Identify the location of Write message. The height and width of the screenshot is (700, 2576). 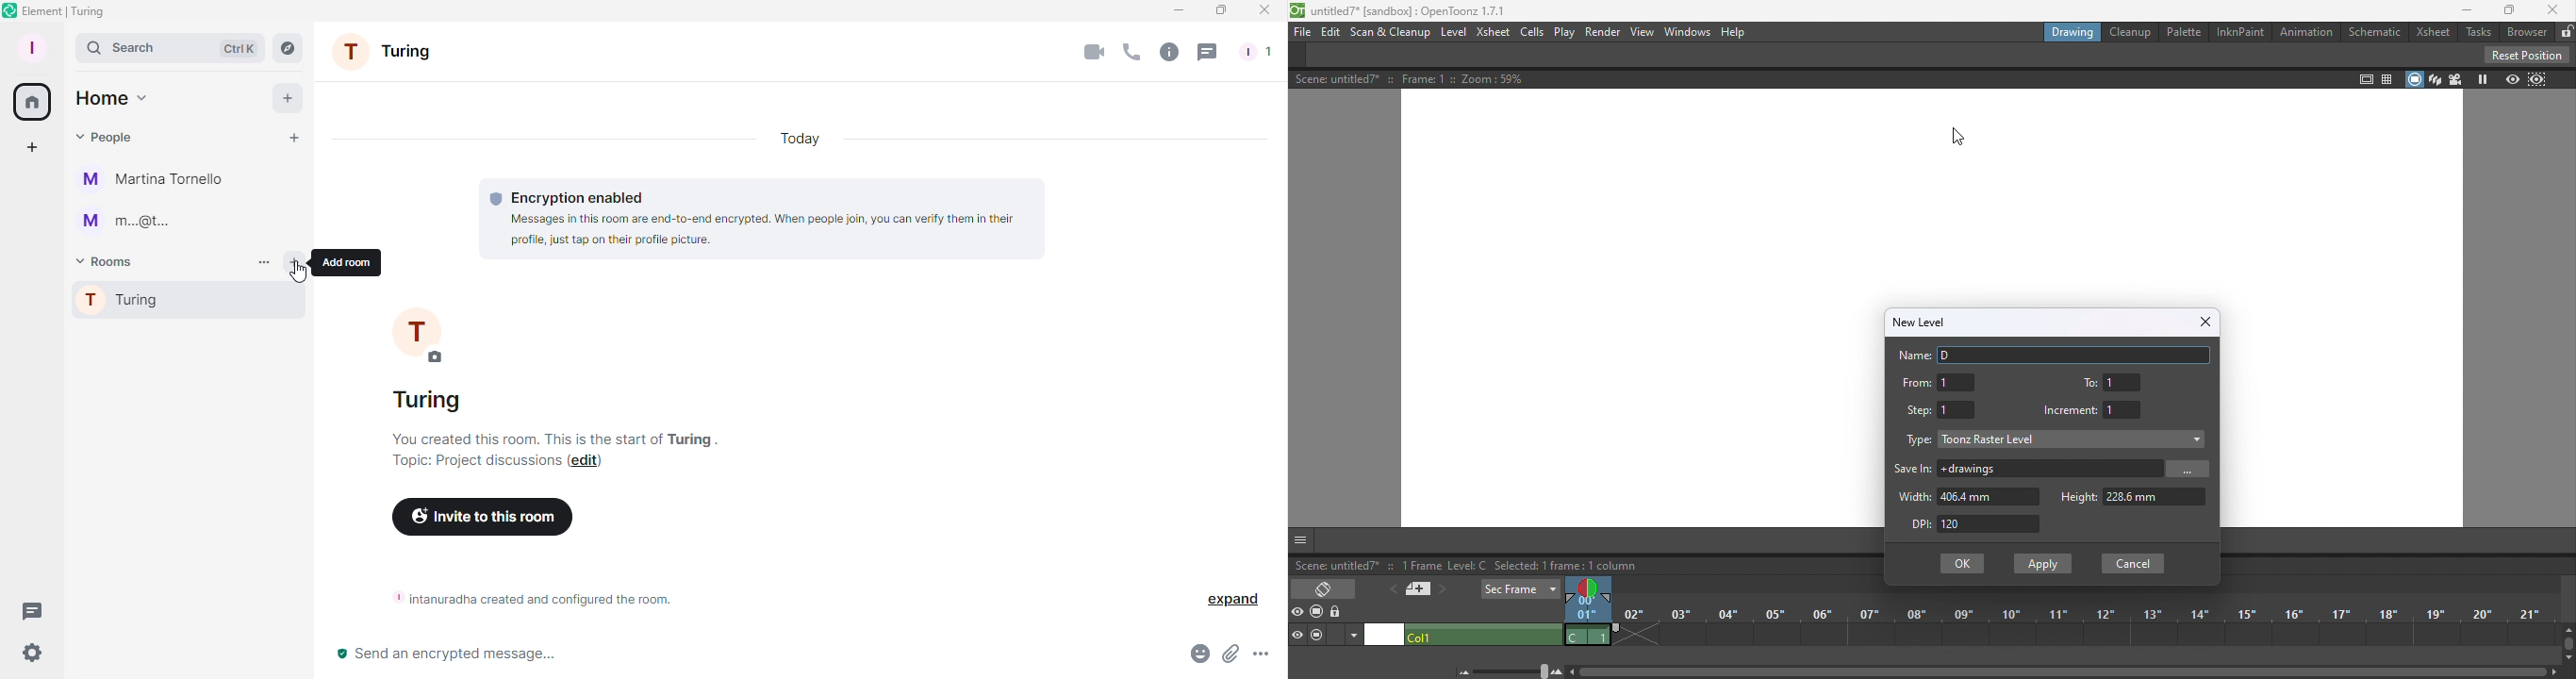
(748, 657).